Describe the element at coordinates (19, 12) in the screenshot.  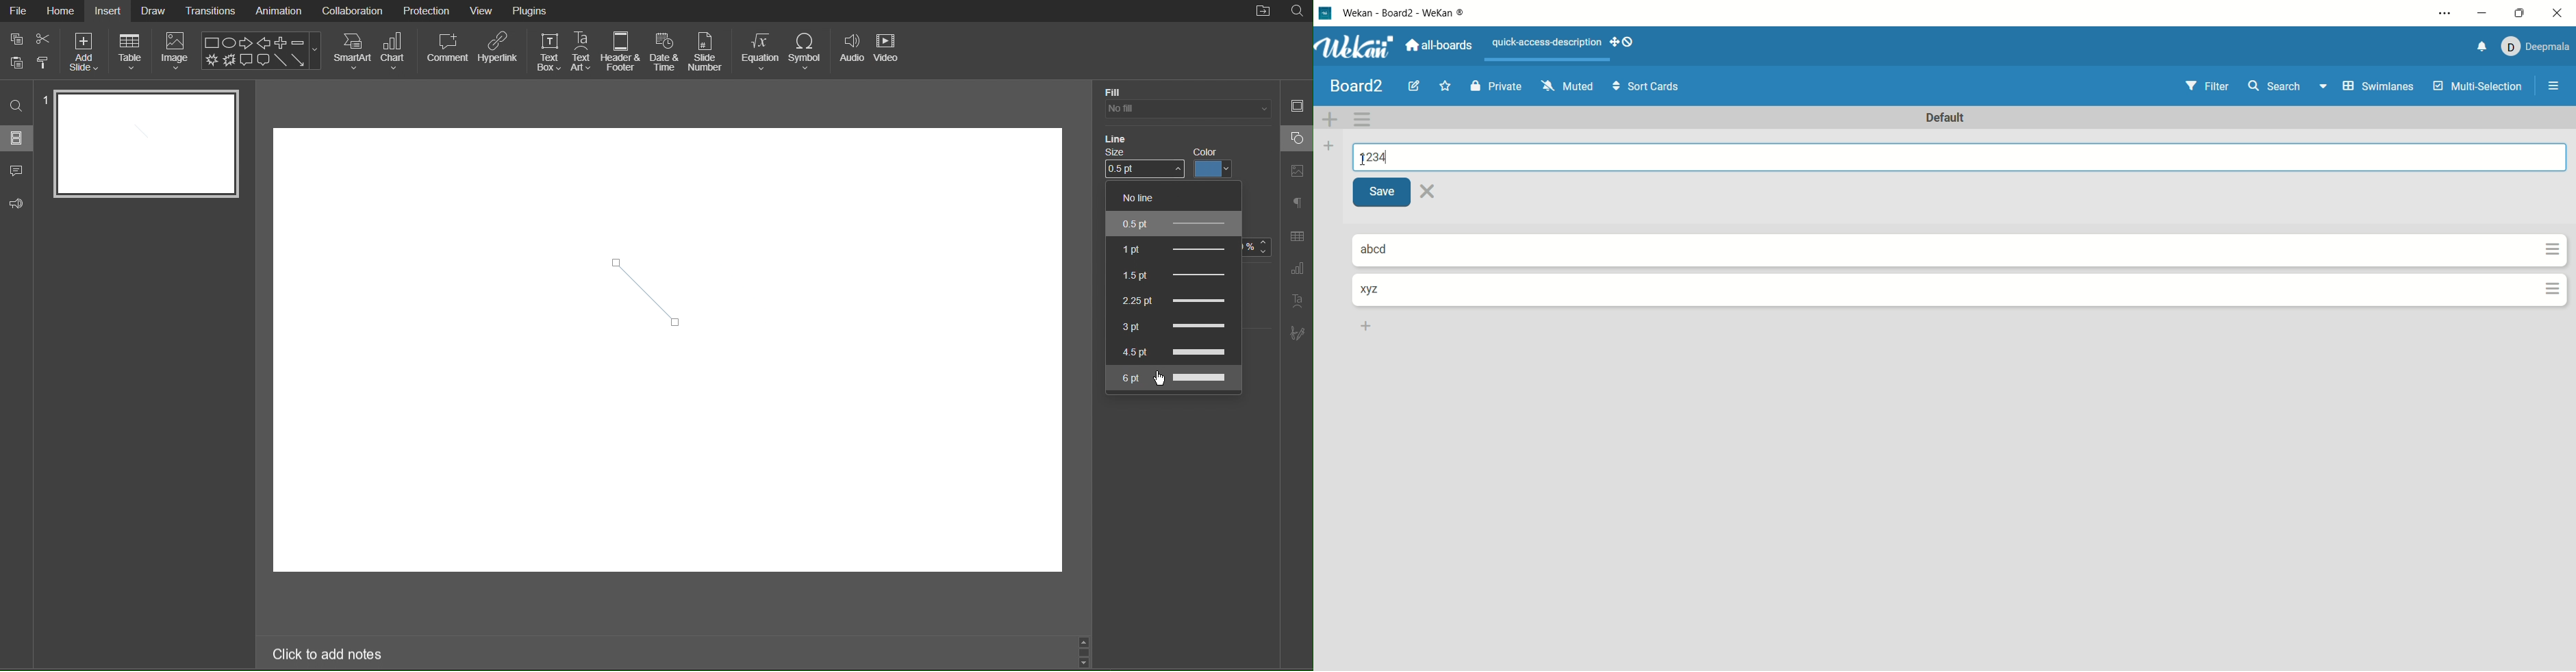
I see `File ` at that location.